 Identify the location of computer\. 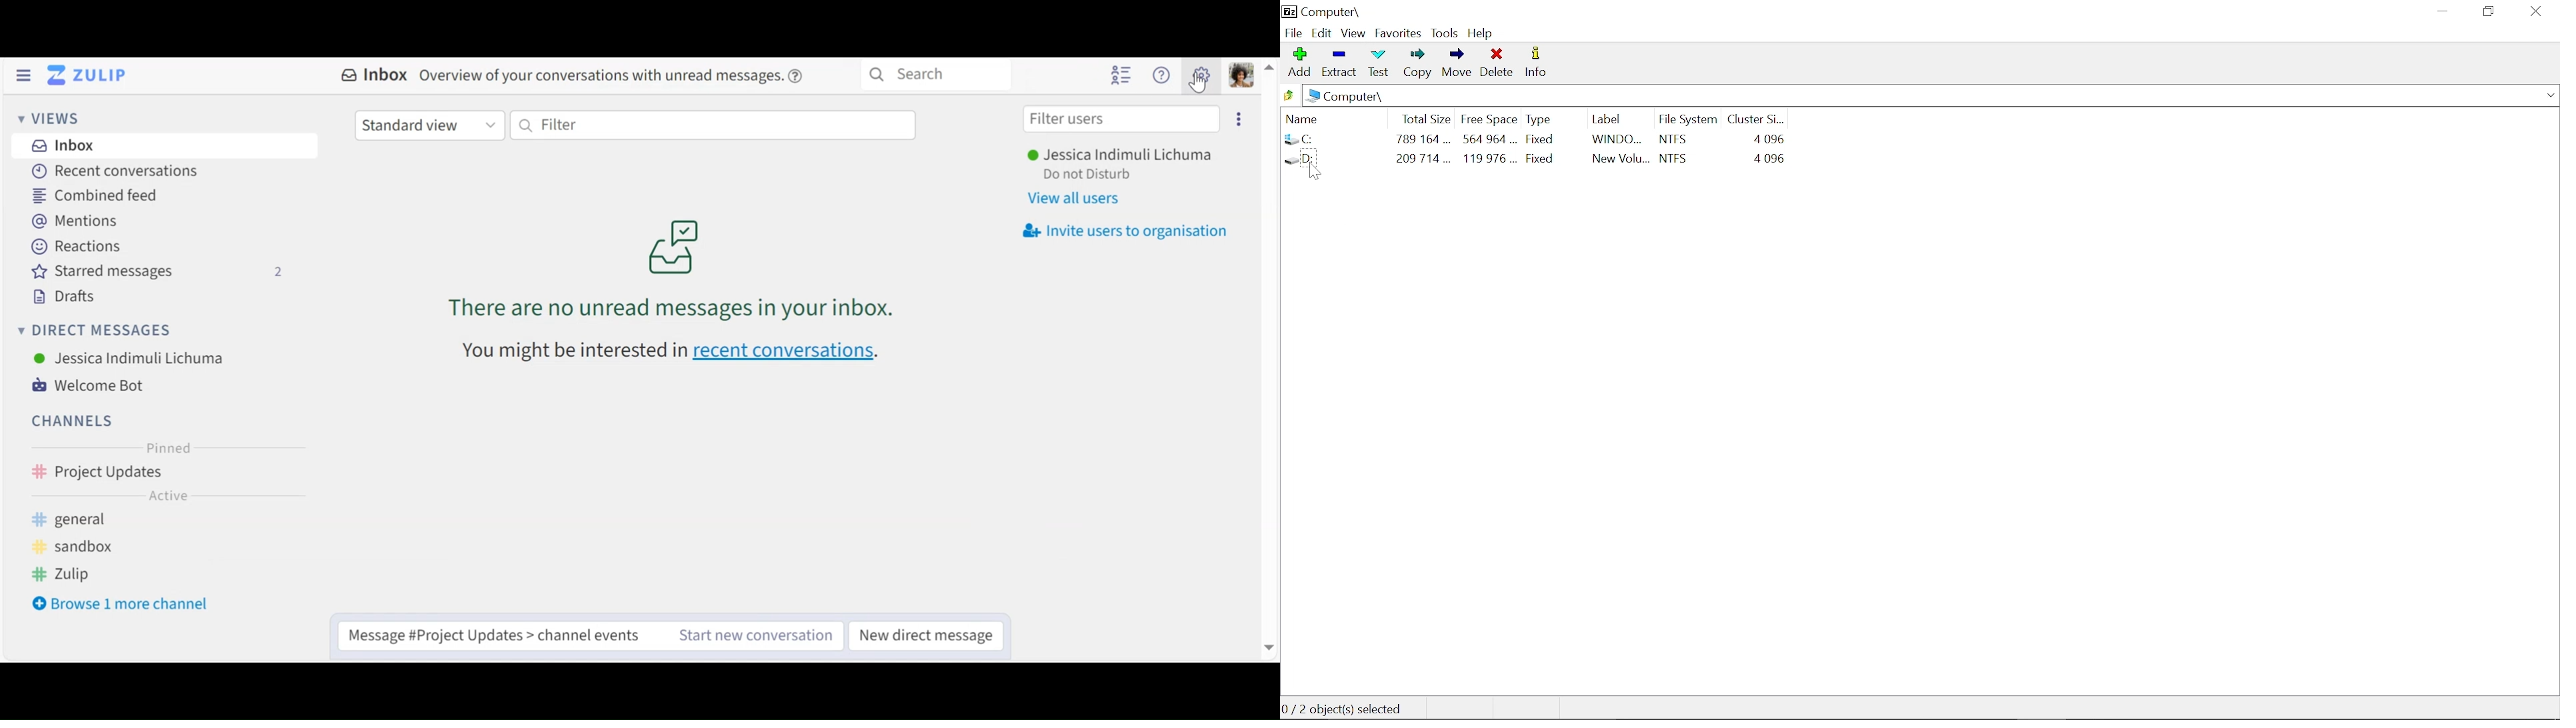
(1331, 10).